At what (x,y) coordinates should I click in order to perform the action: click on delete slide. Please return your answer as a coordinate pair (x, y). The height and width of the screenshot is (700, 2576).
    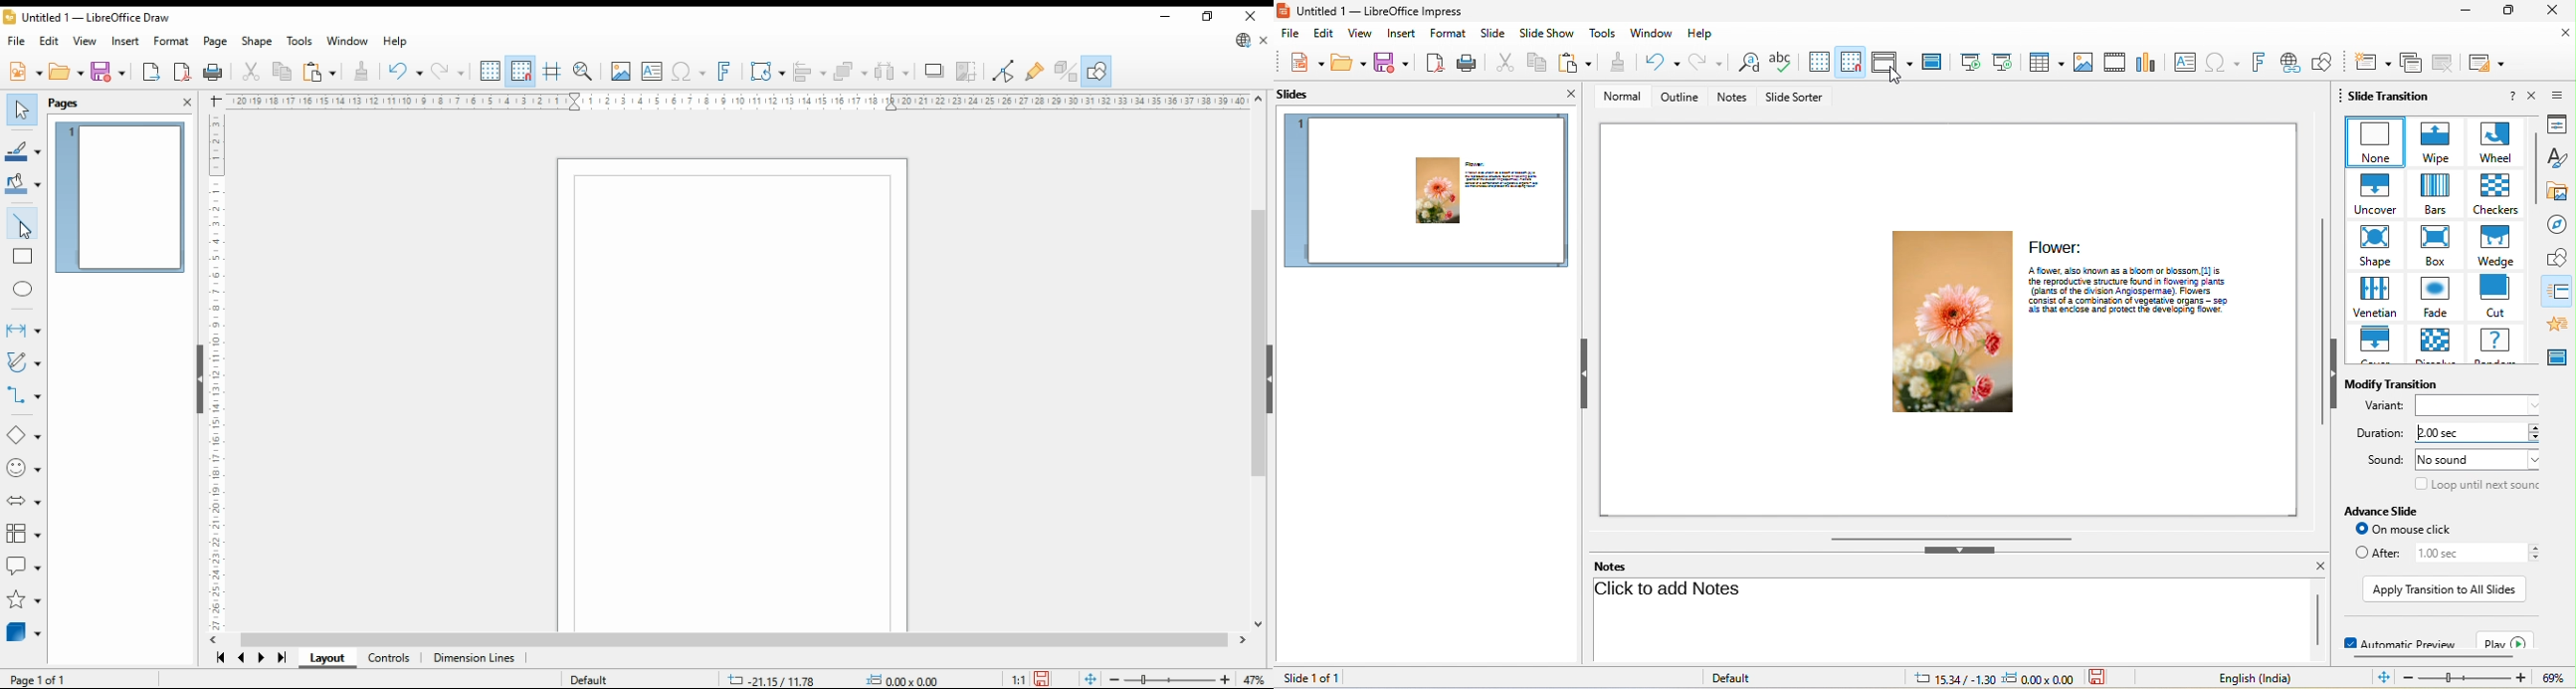
    Looking at the image, I should click on (2446, 63).